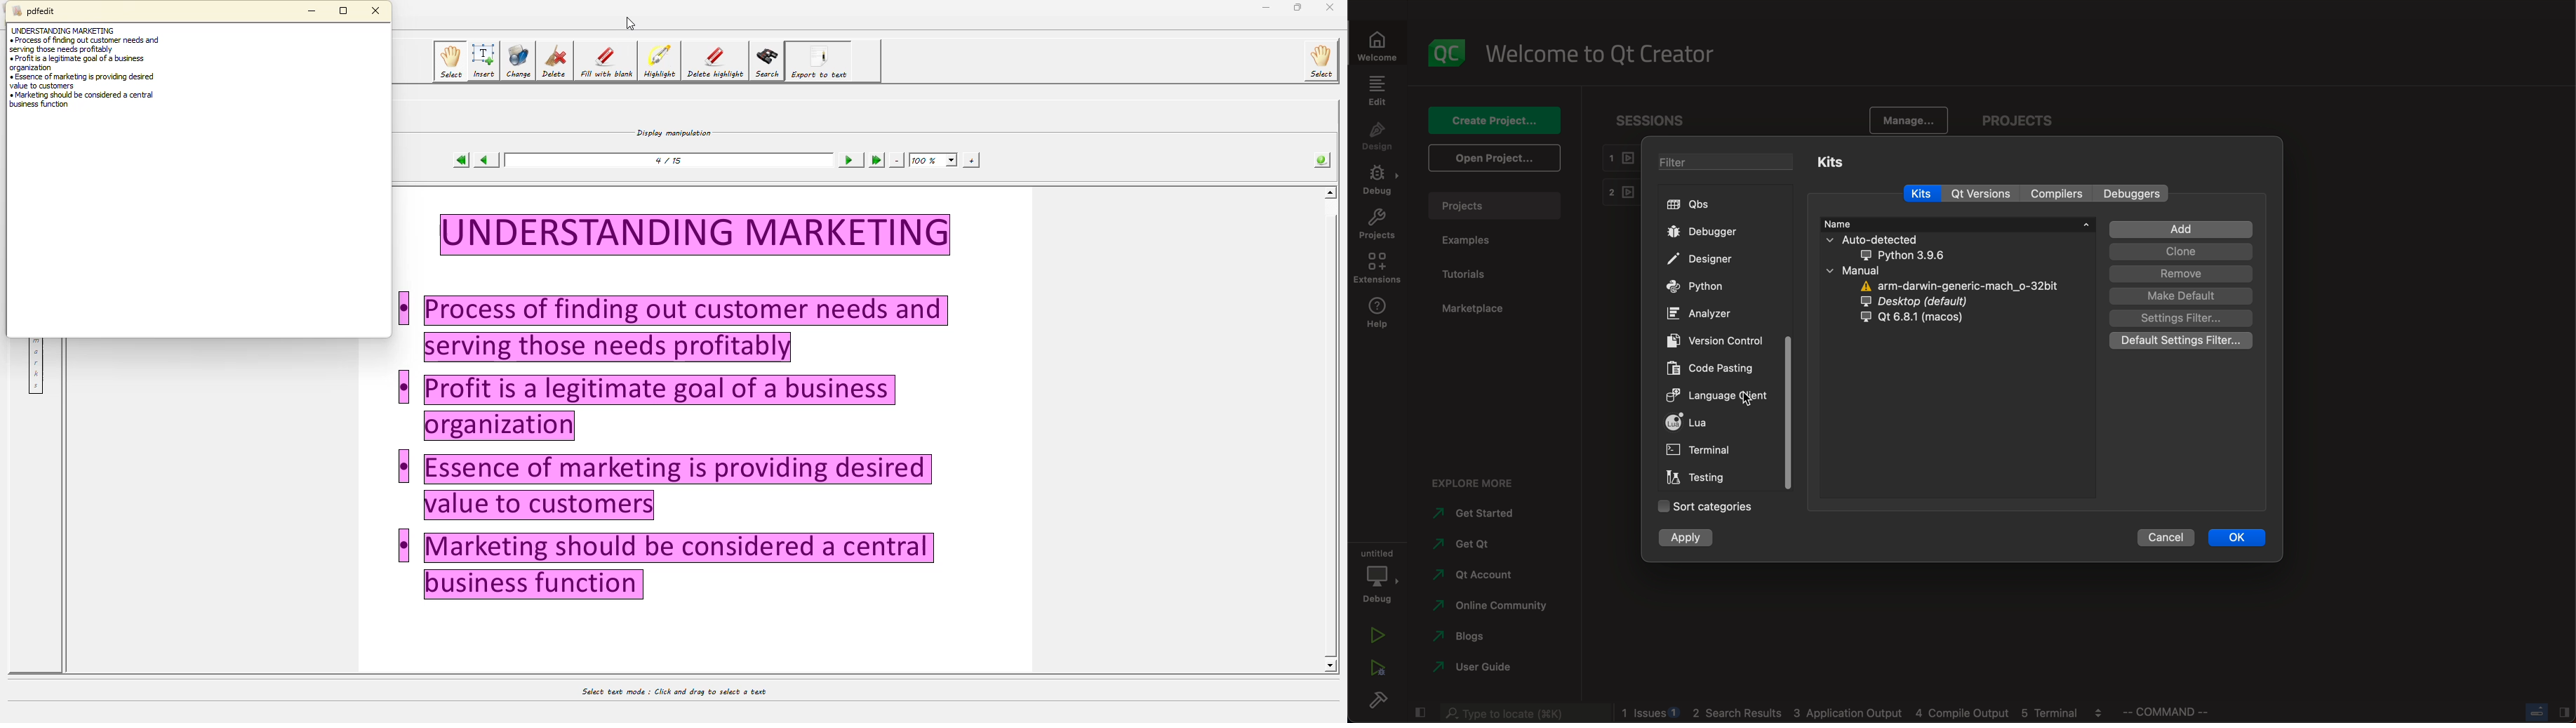  I want to click on ok, so click(2241, 536).